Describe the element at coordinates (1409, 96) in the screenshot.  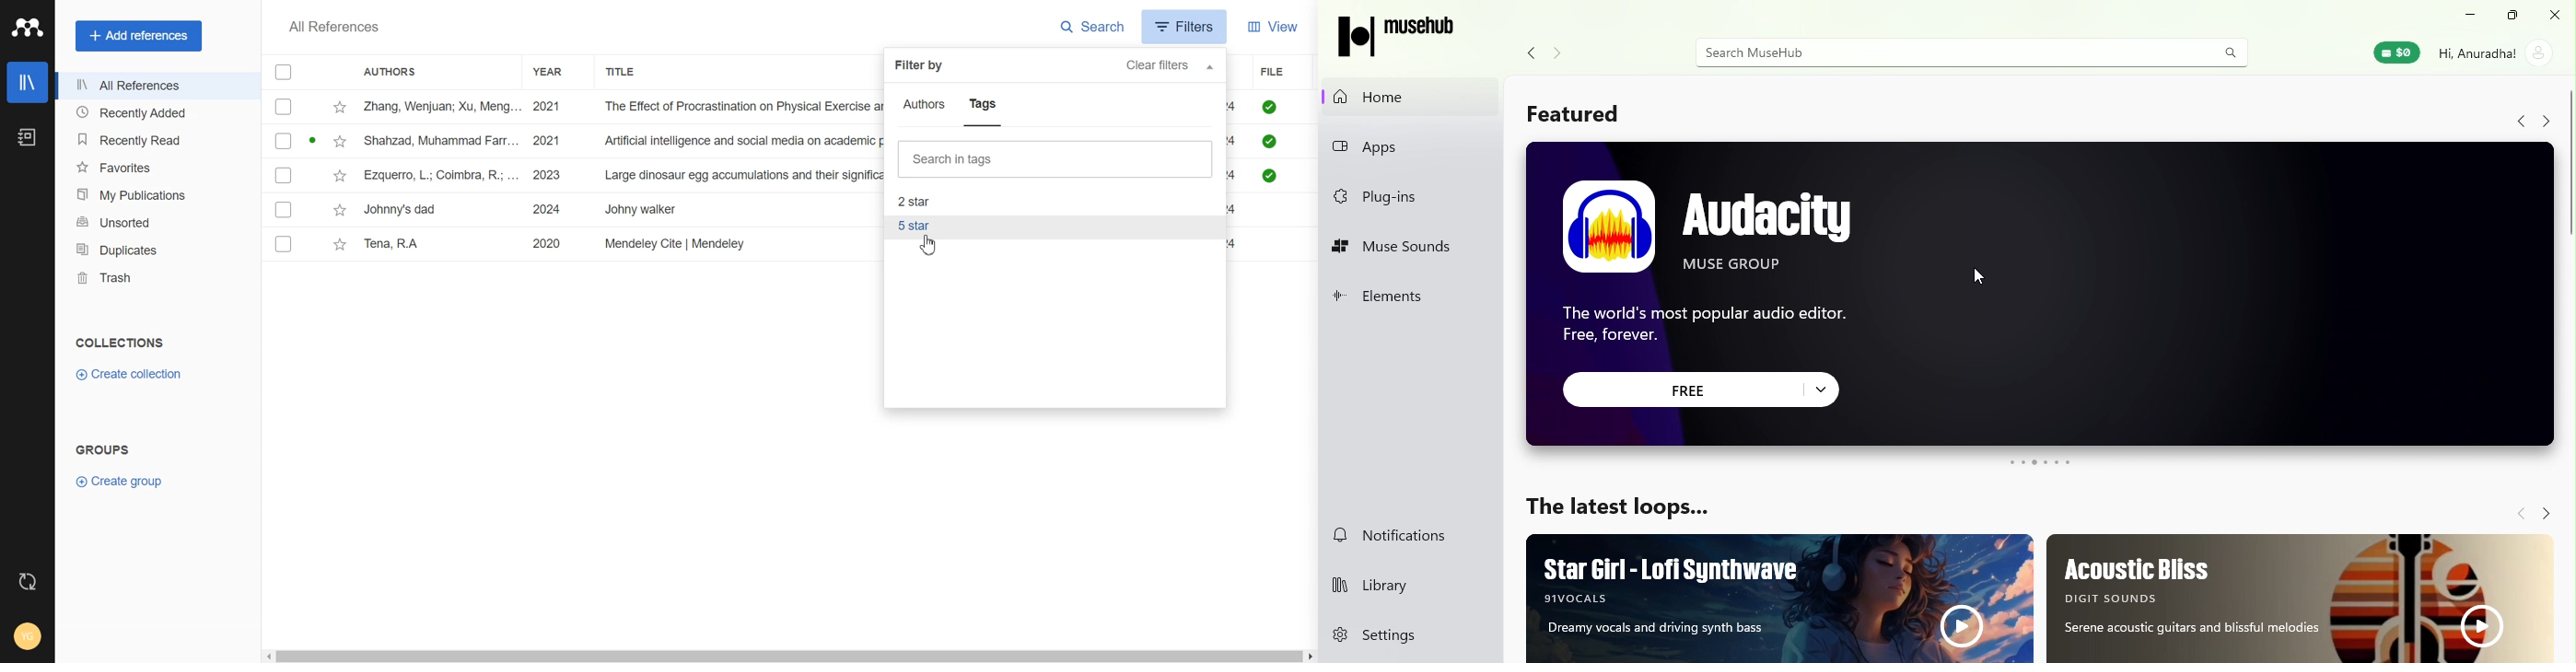
I see `Home` at that location.